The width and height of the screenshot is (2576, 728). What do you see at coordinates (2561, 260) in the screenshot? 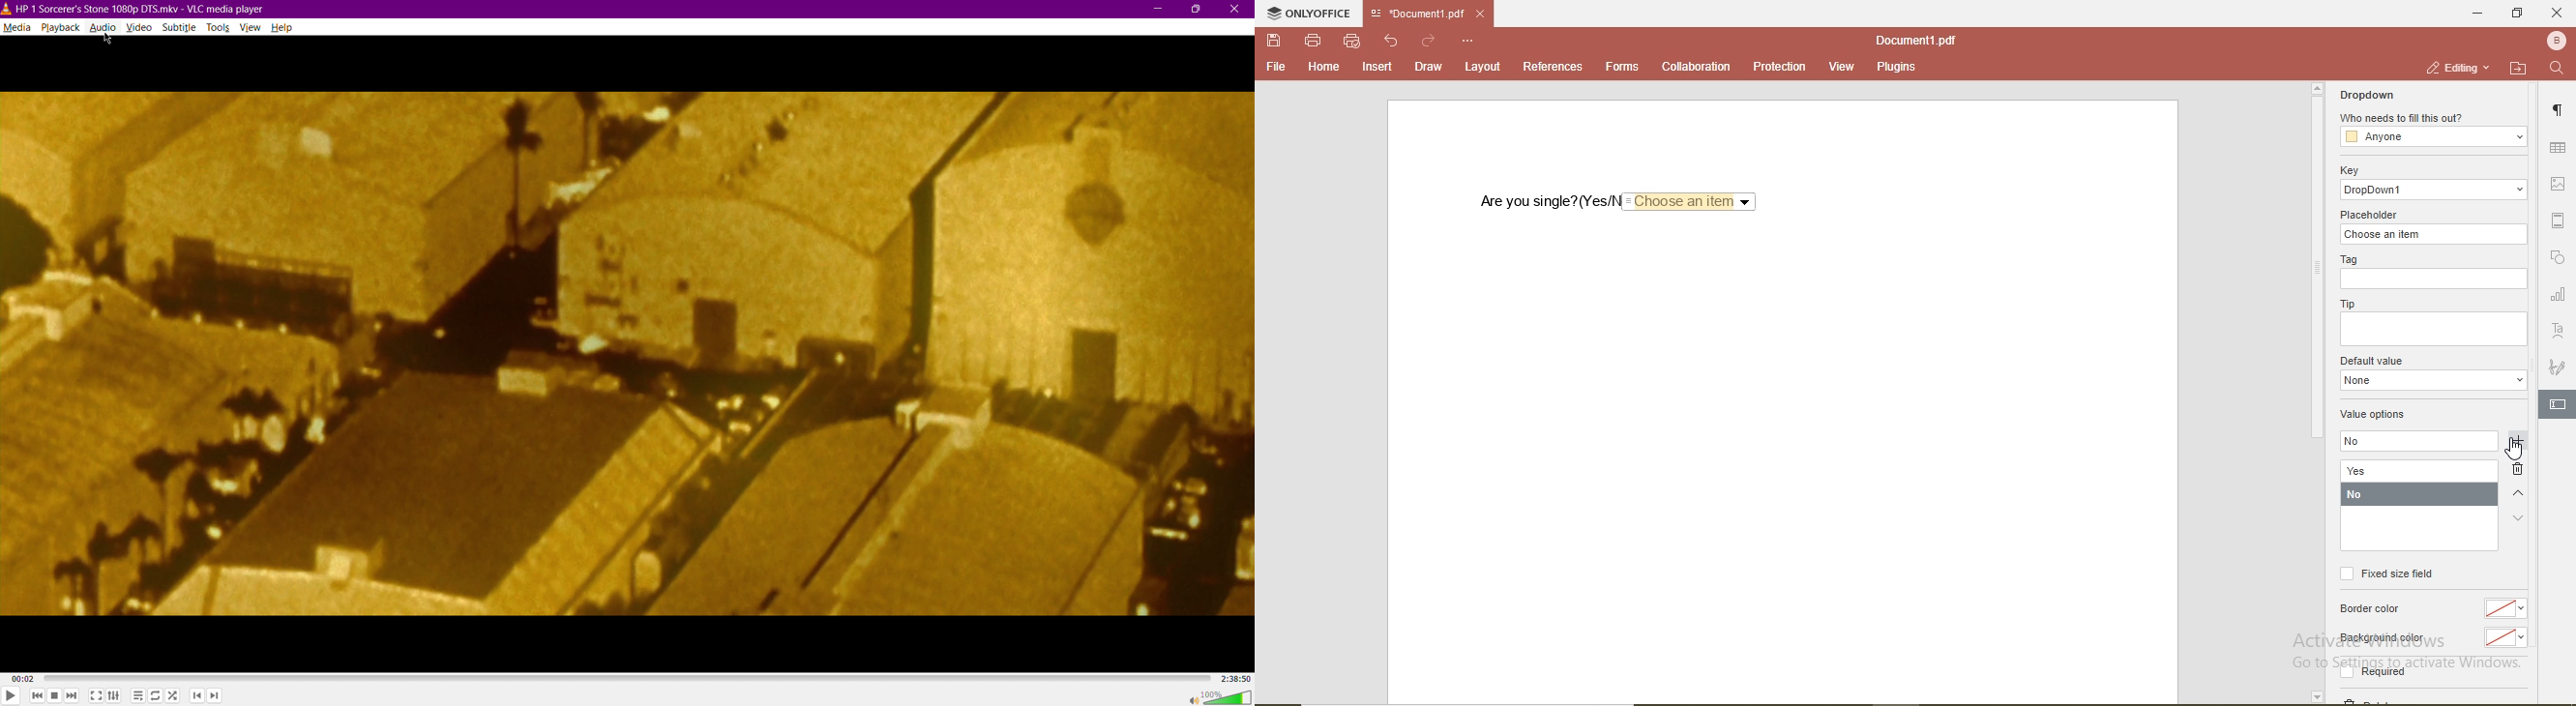
I see `shape` at bounding box center [2561, 260].